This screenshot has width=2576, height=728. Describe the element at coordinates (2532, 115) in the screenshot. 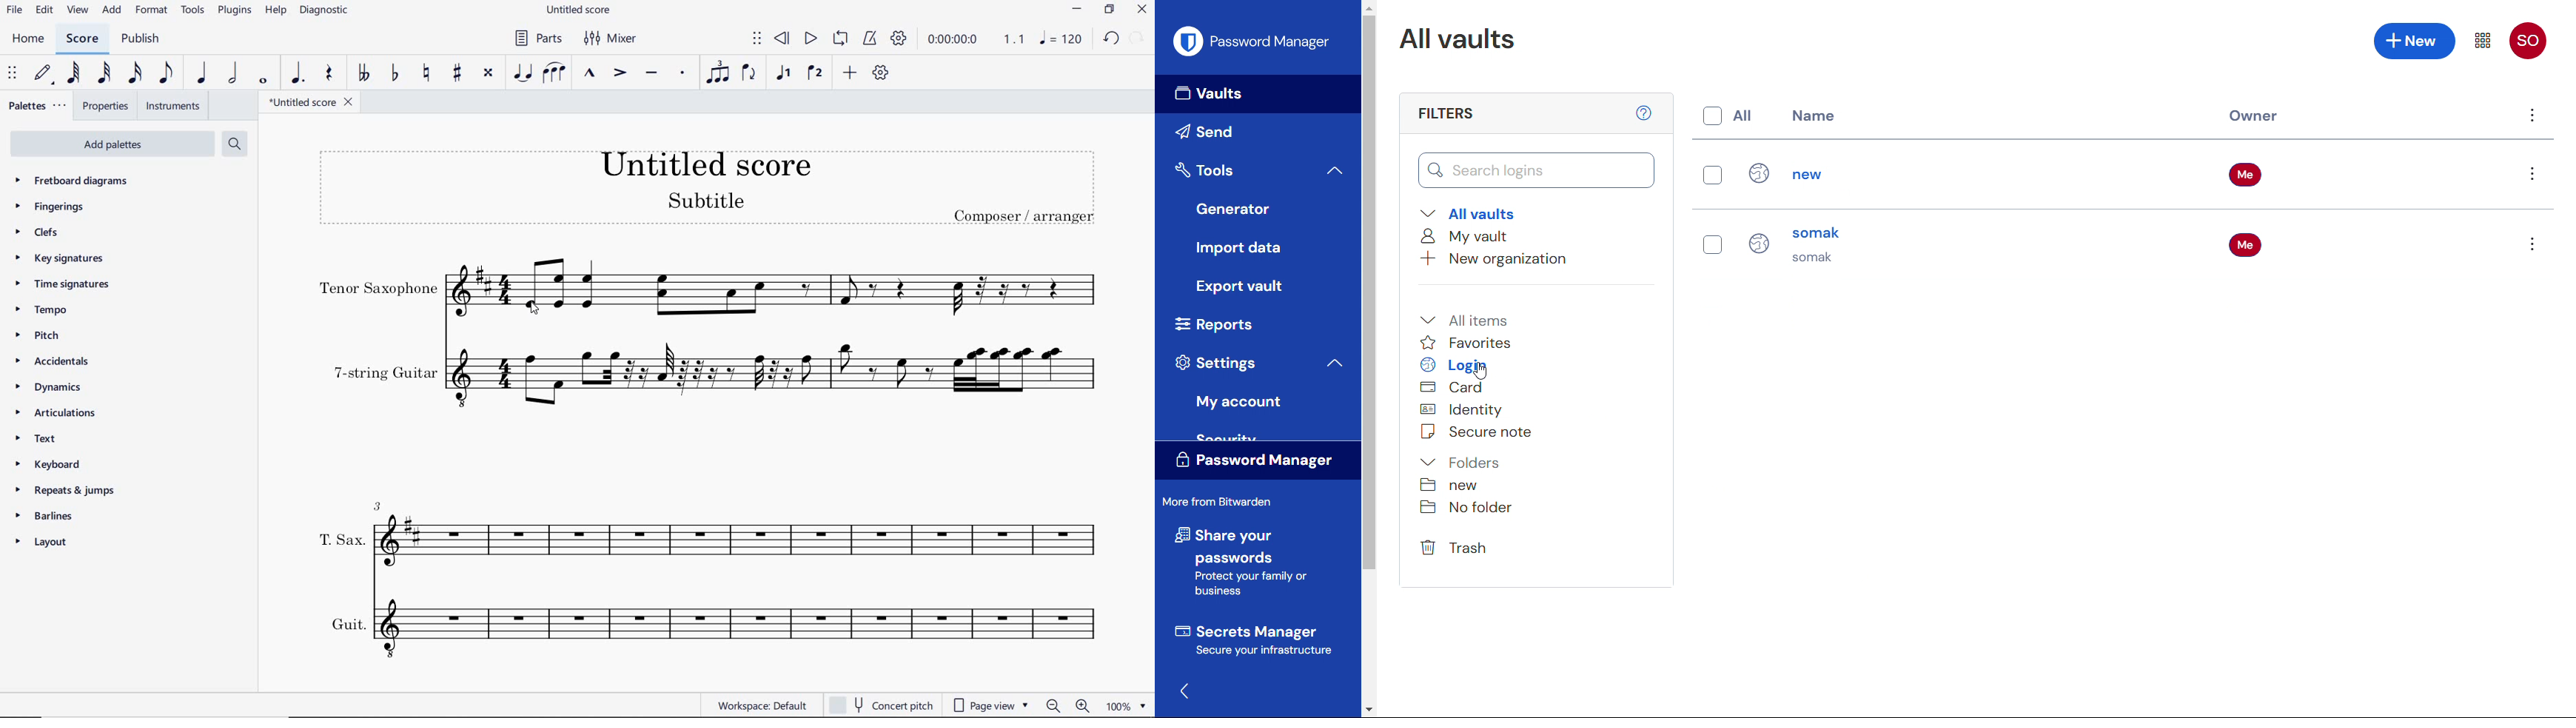

I see `Menu ` at that location.